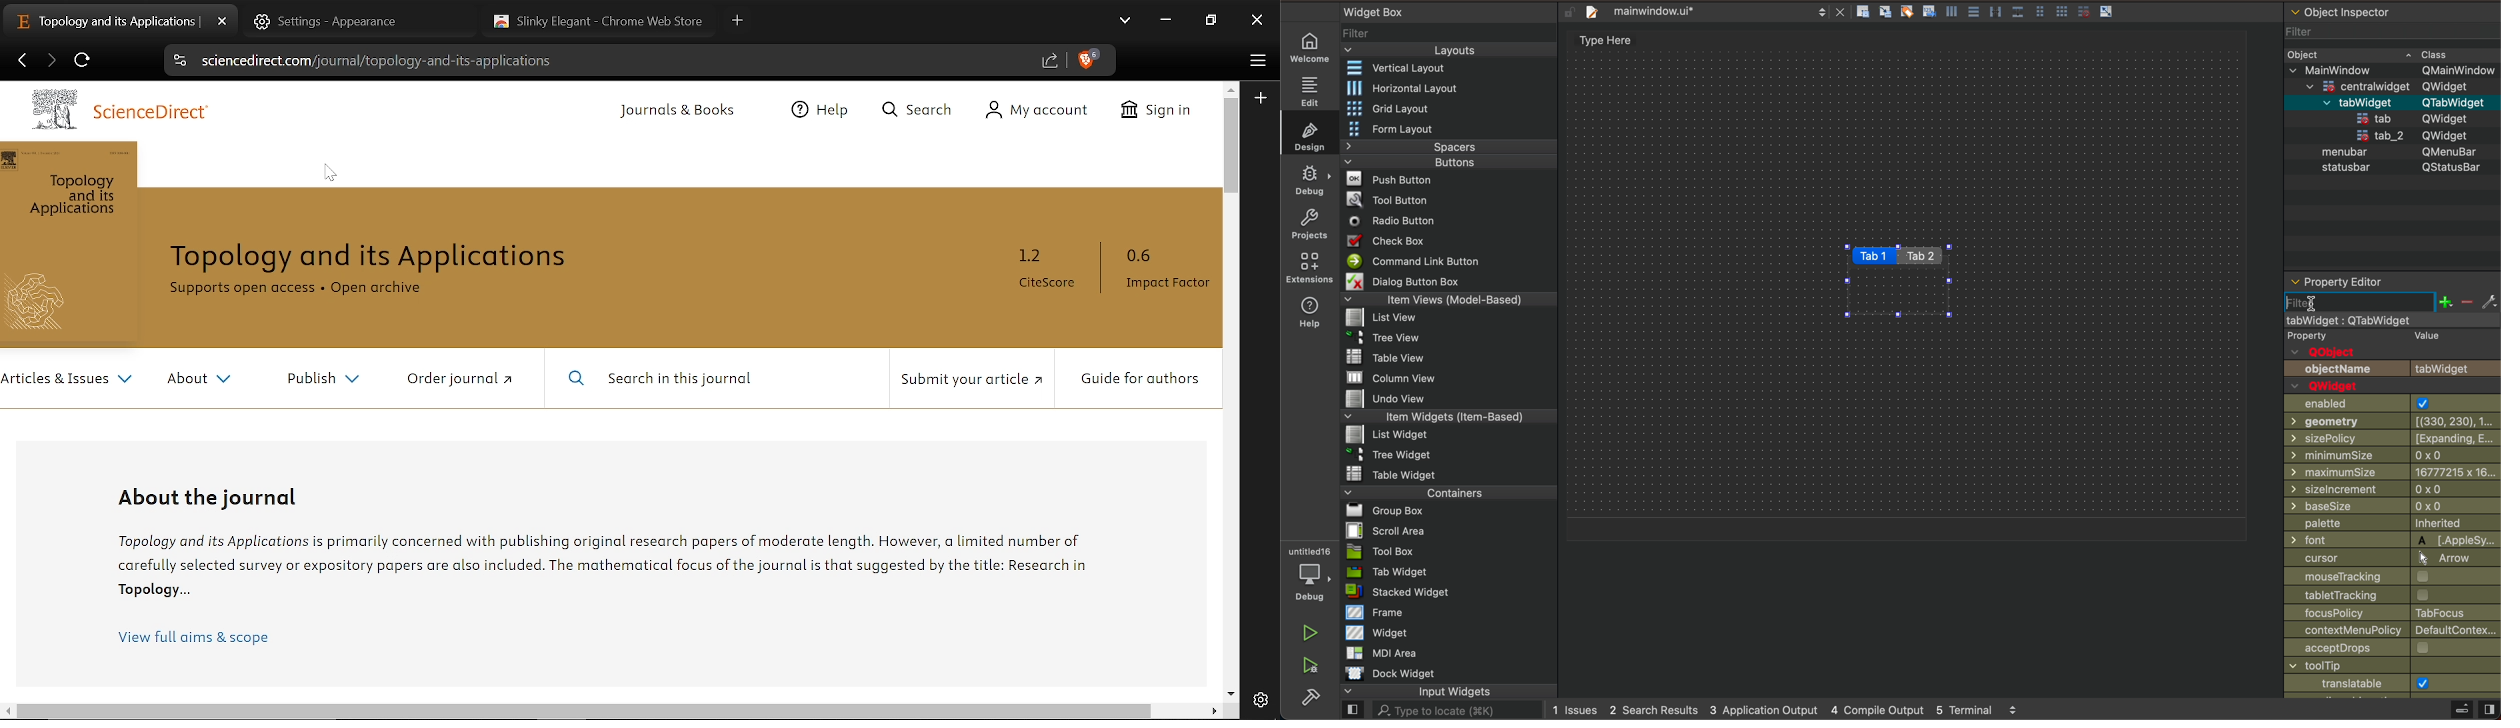 Image resolution: width=2520 pixels, height=728 pixels. What do you see at coordinates (1380, 377) in the screenshot?
I see `MW column view` at bounding box center [1380, 377].